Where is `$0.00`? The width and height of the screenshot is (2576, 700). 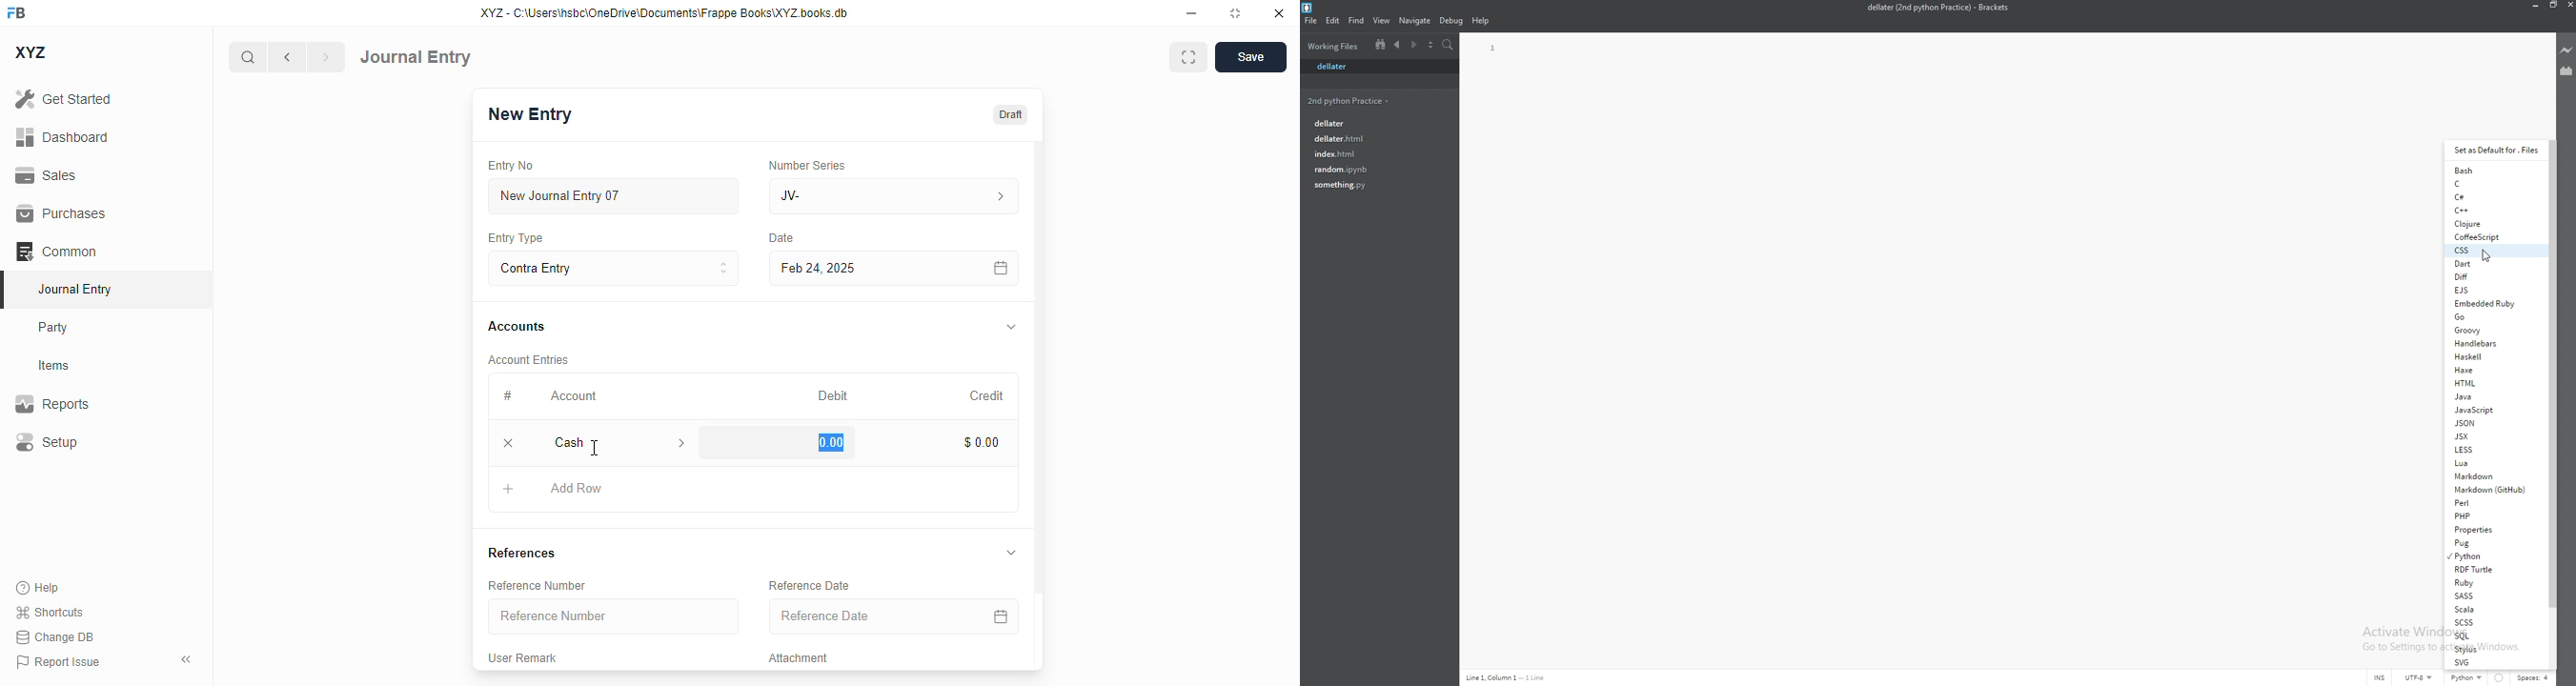 $0.00 is located at coordinates (984, 442).